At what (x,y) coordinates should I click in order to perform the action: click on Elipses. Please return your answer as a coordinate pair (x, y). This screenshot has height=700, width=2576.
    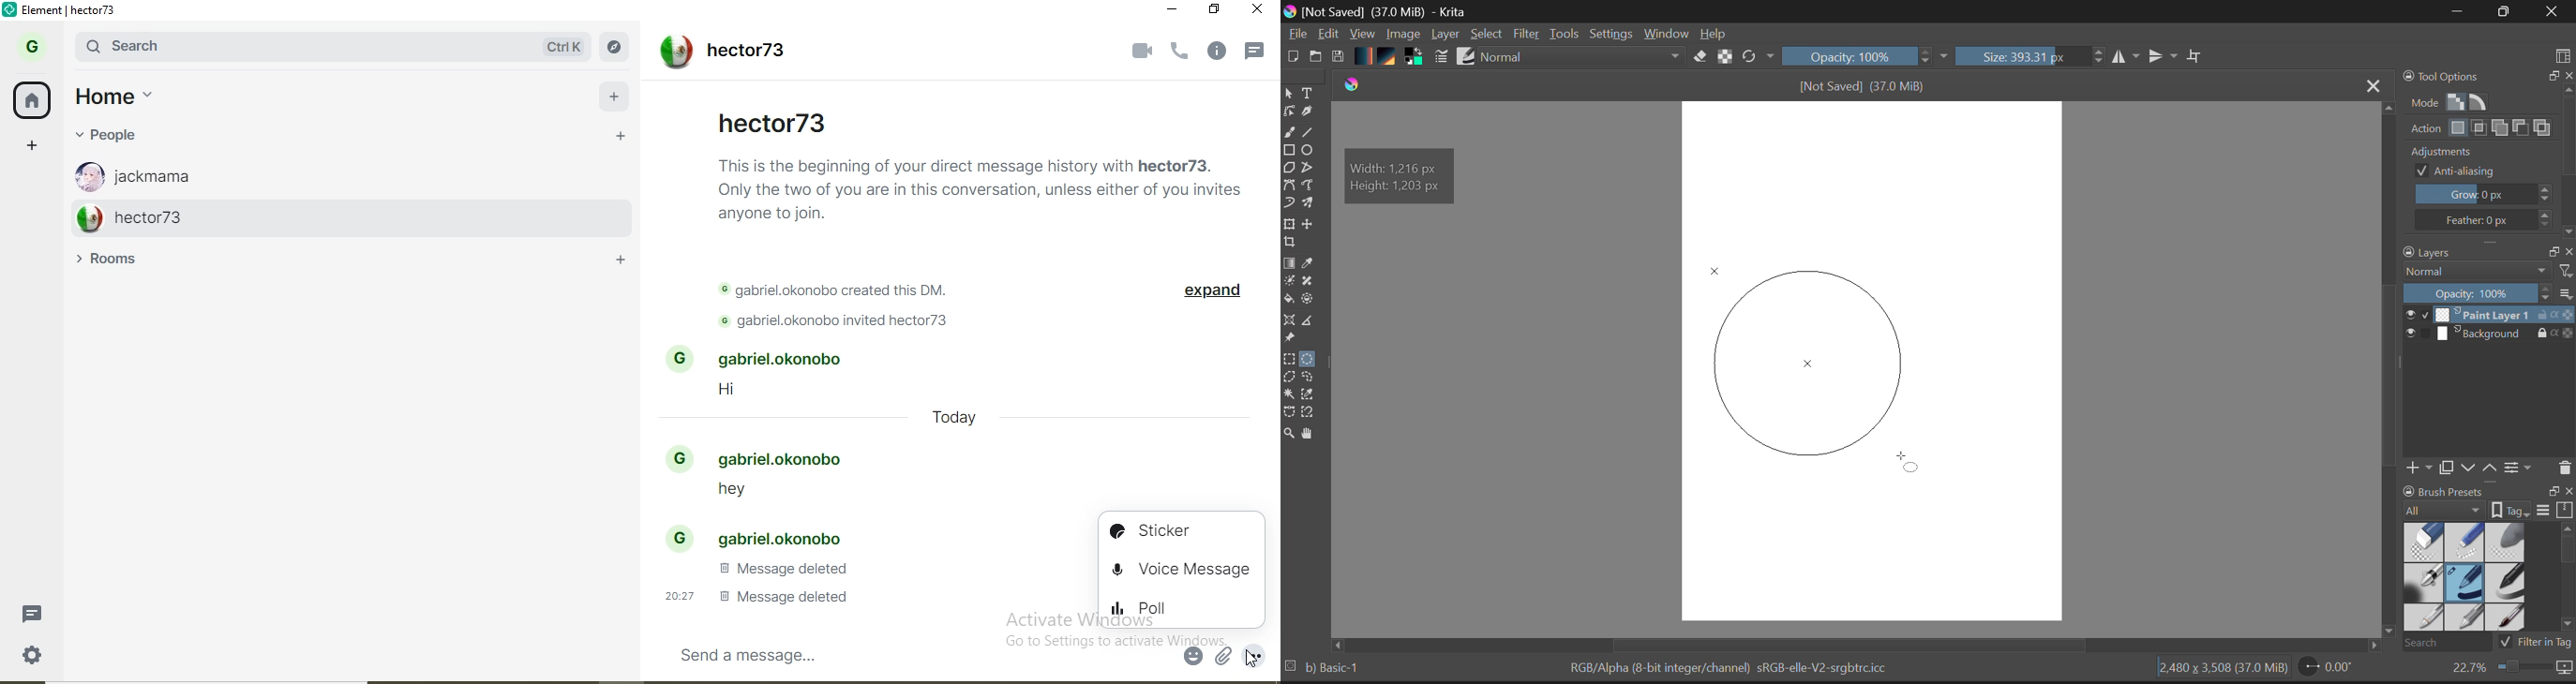
    Looking at the image, I should click on (1310, 152).